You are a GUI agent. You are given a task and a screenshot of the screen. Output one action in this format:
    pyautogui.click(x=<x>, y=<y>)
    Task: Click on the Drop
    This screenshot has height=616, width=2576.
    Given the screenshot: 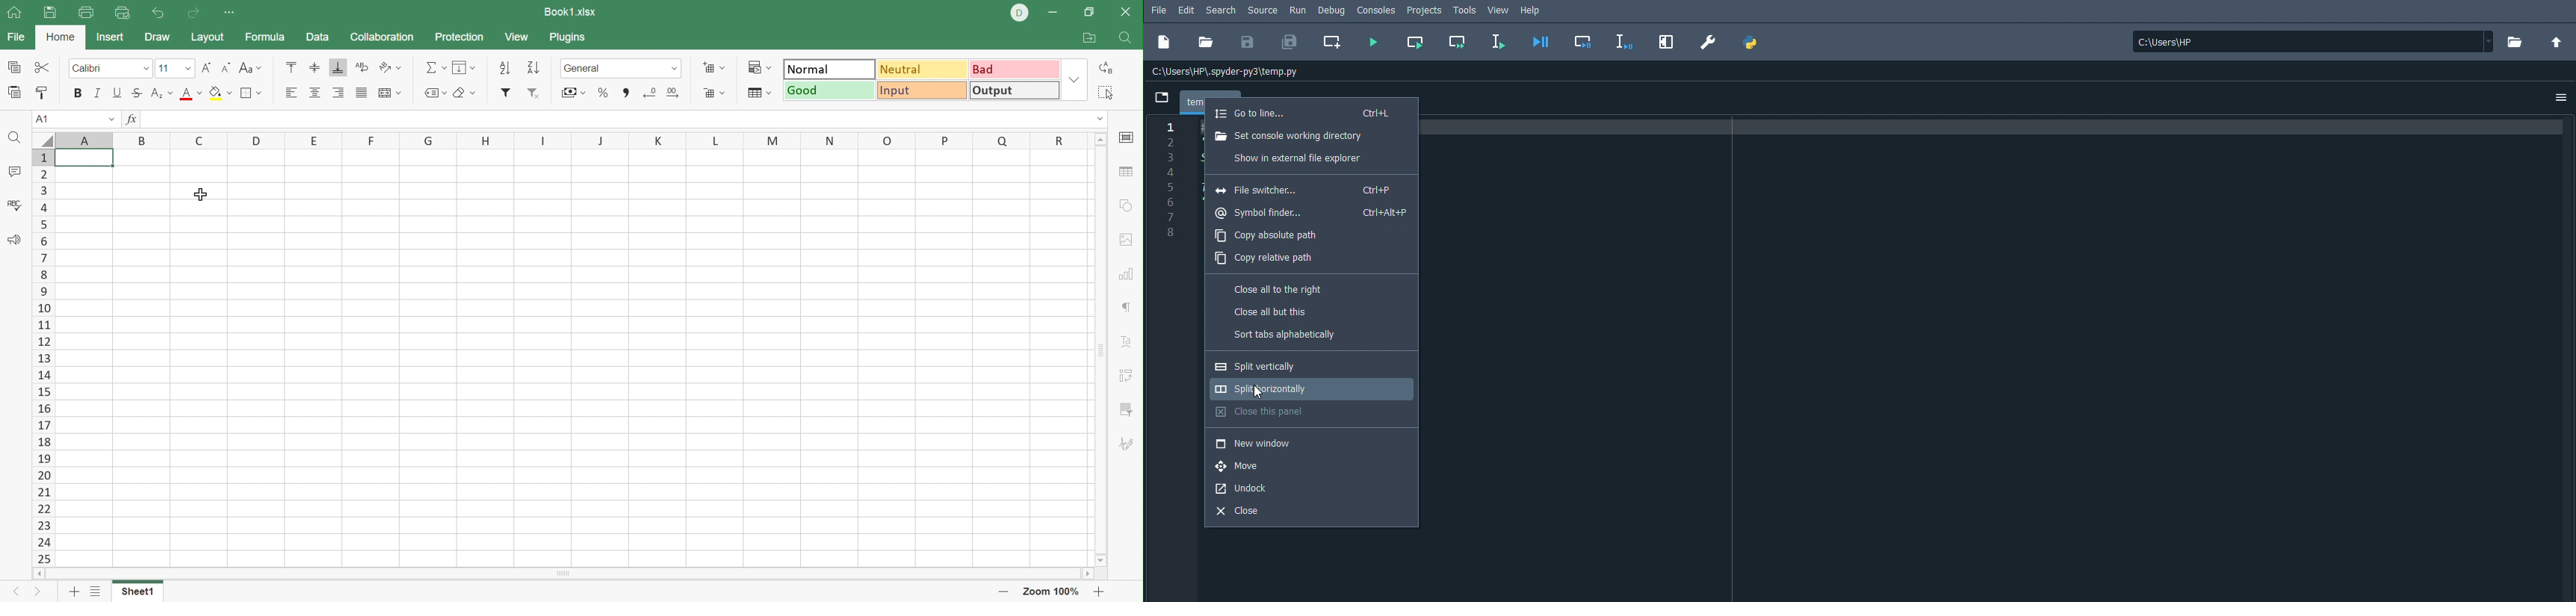 What is the action you would take?
    pyautogui.click(x=1074, y=79)
    